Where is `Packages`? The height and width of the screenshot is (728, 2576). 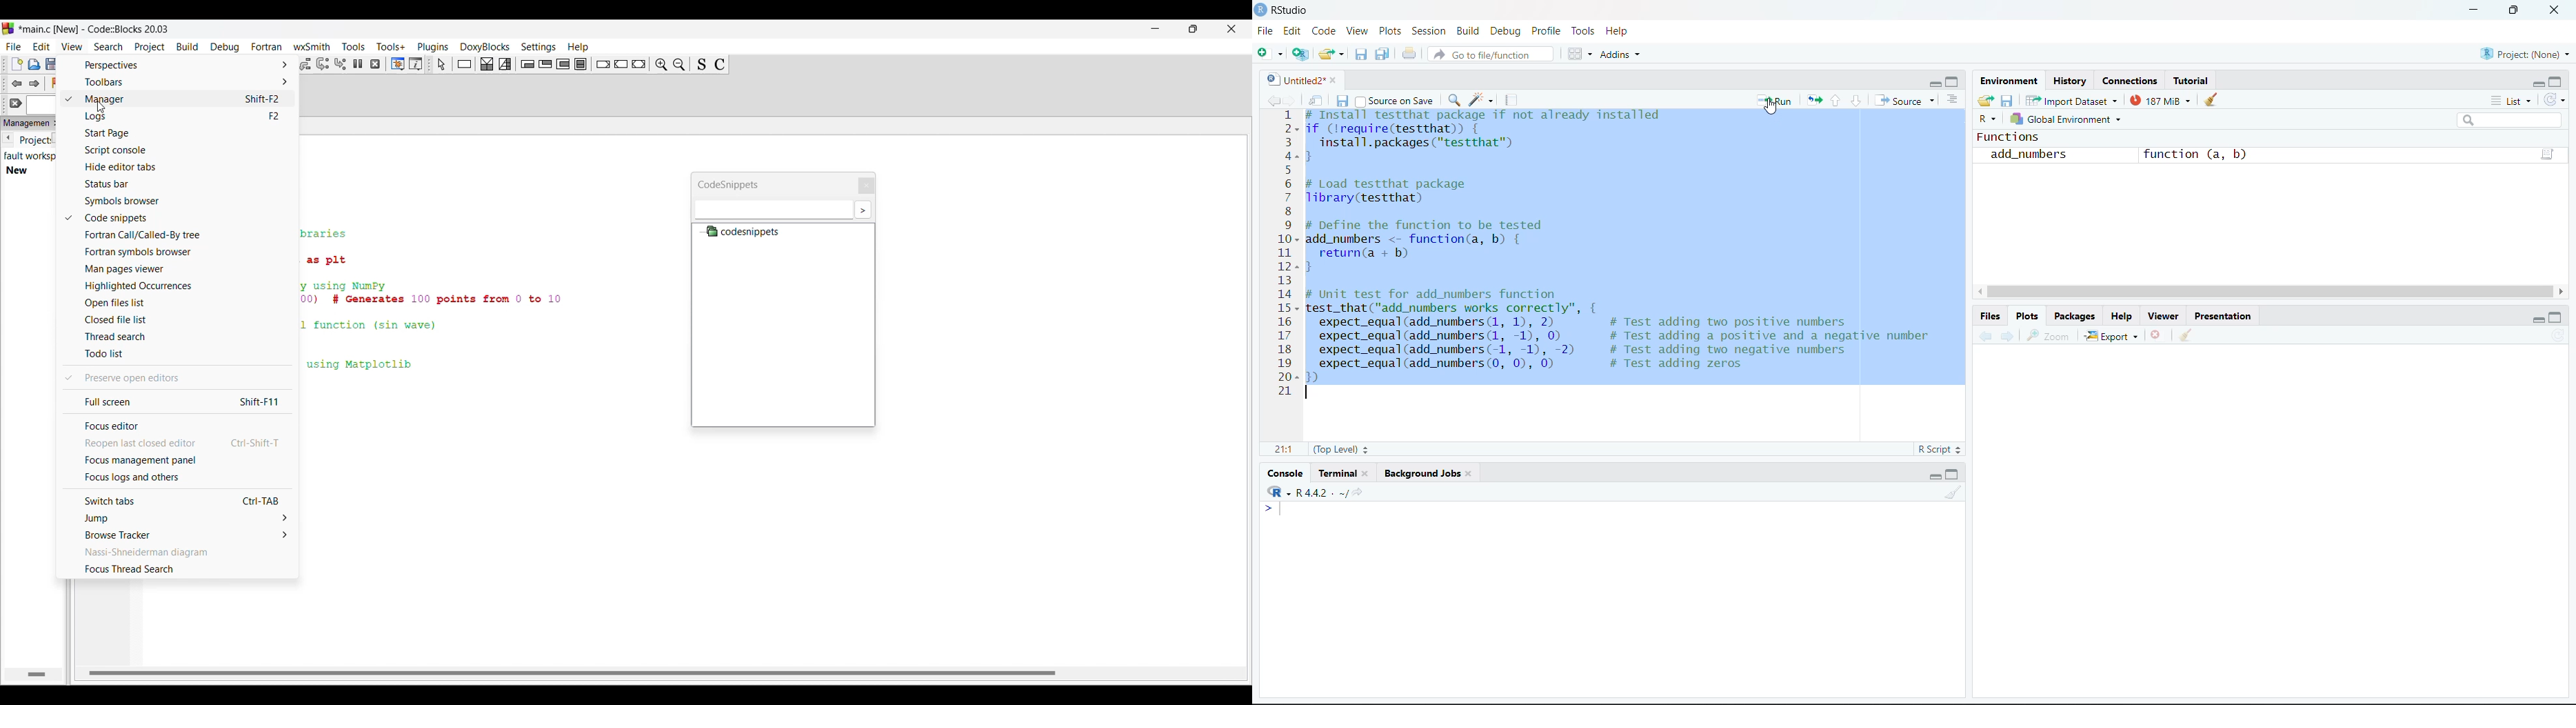
Packages is located at coordinates (2074, 316).